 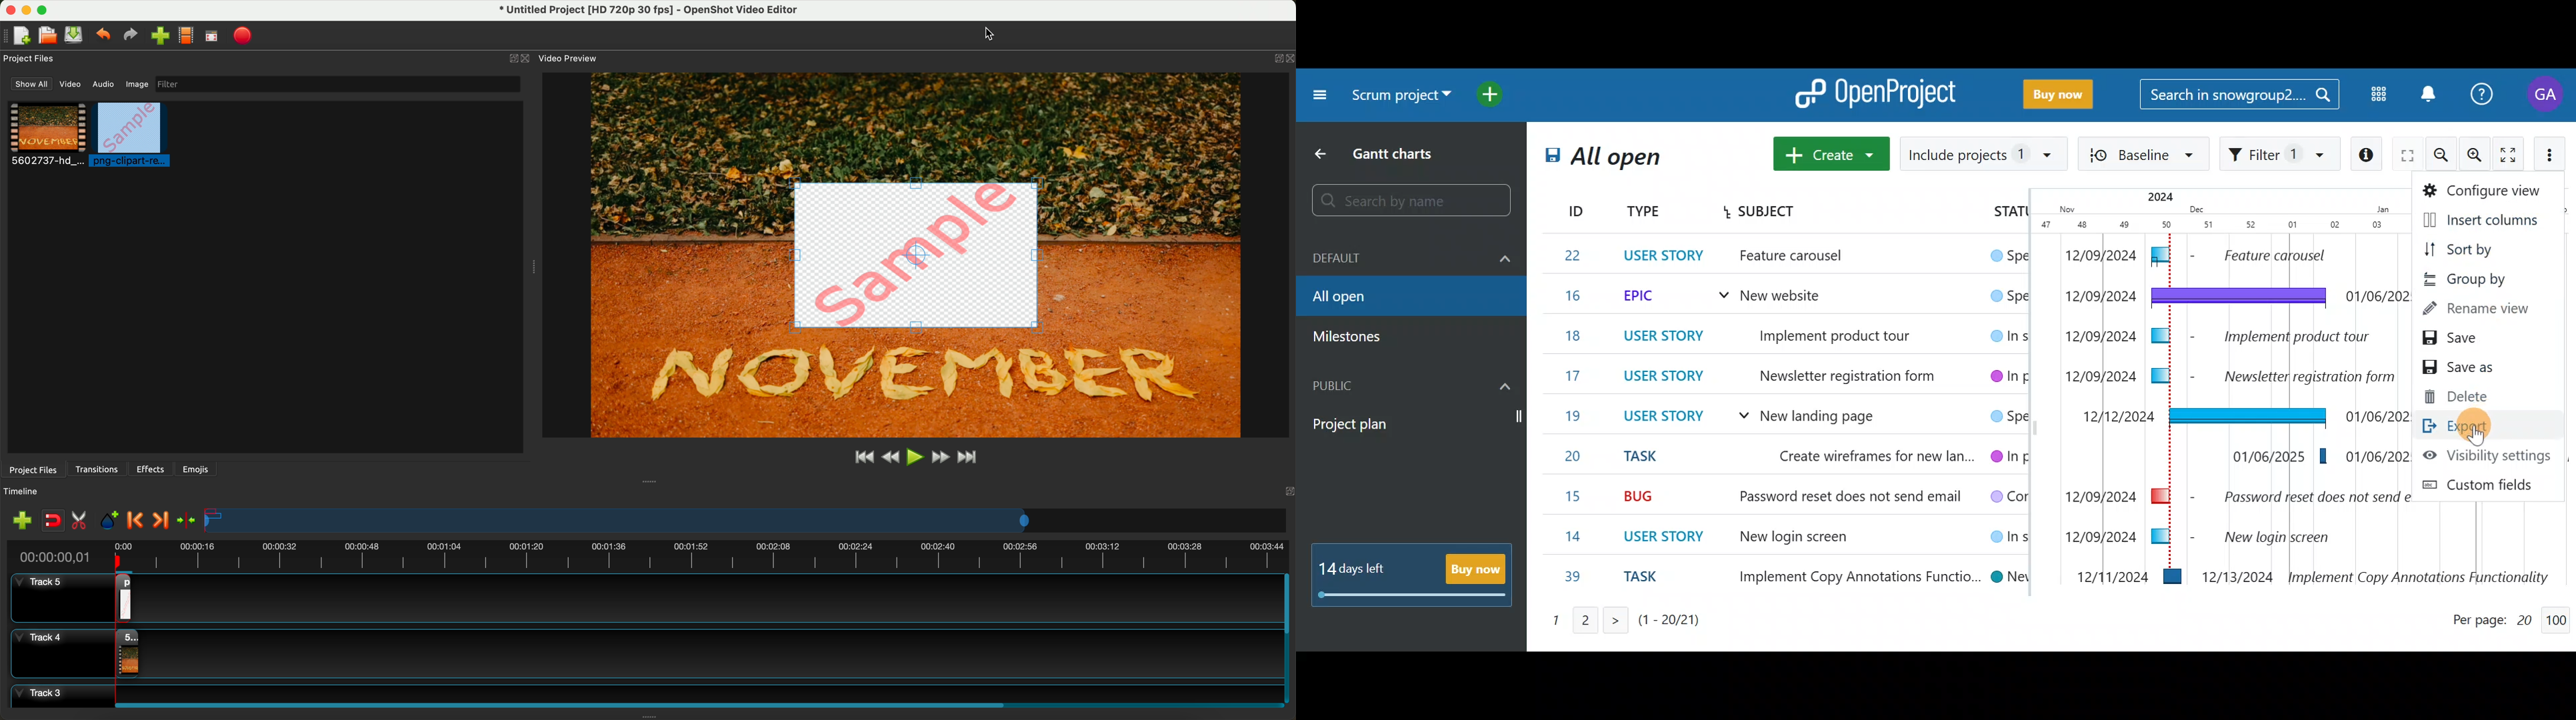 I want to click on show all, so click(x=32, y=84).